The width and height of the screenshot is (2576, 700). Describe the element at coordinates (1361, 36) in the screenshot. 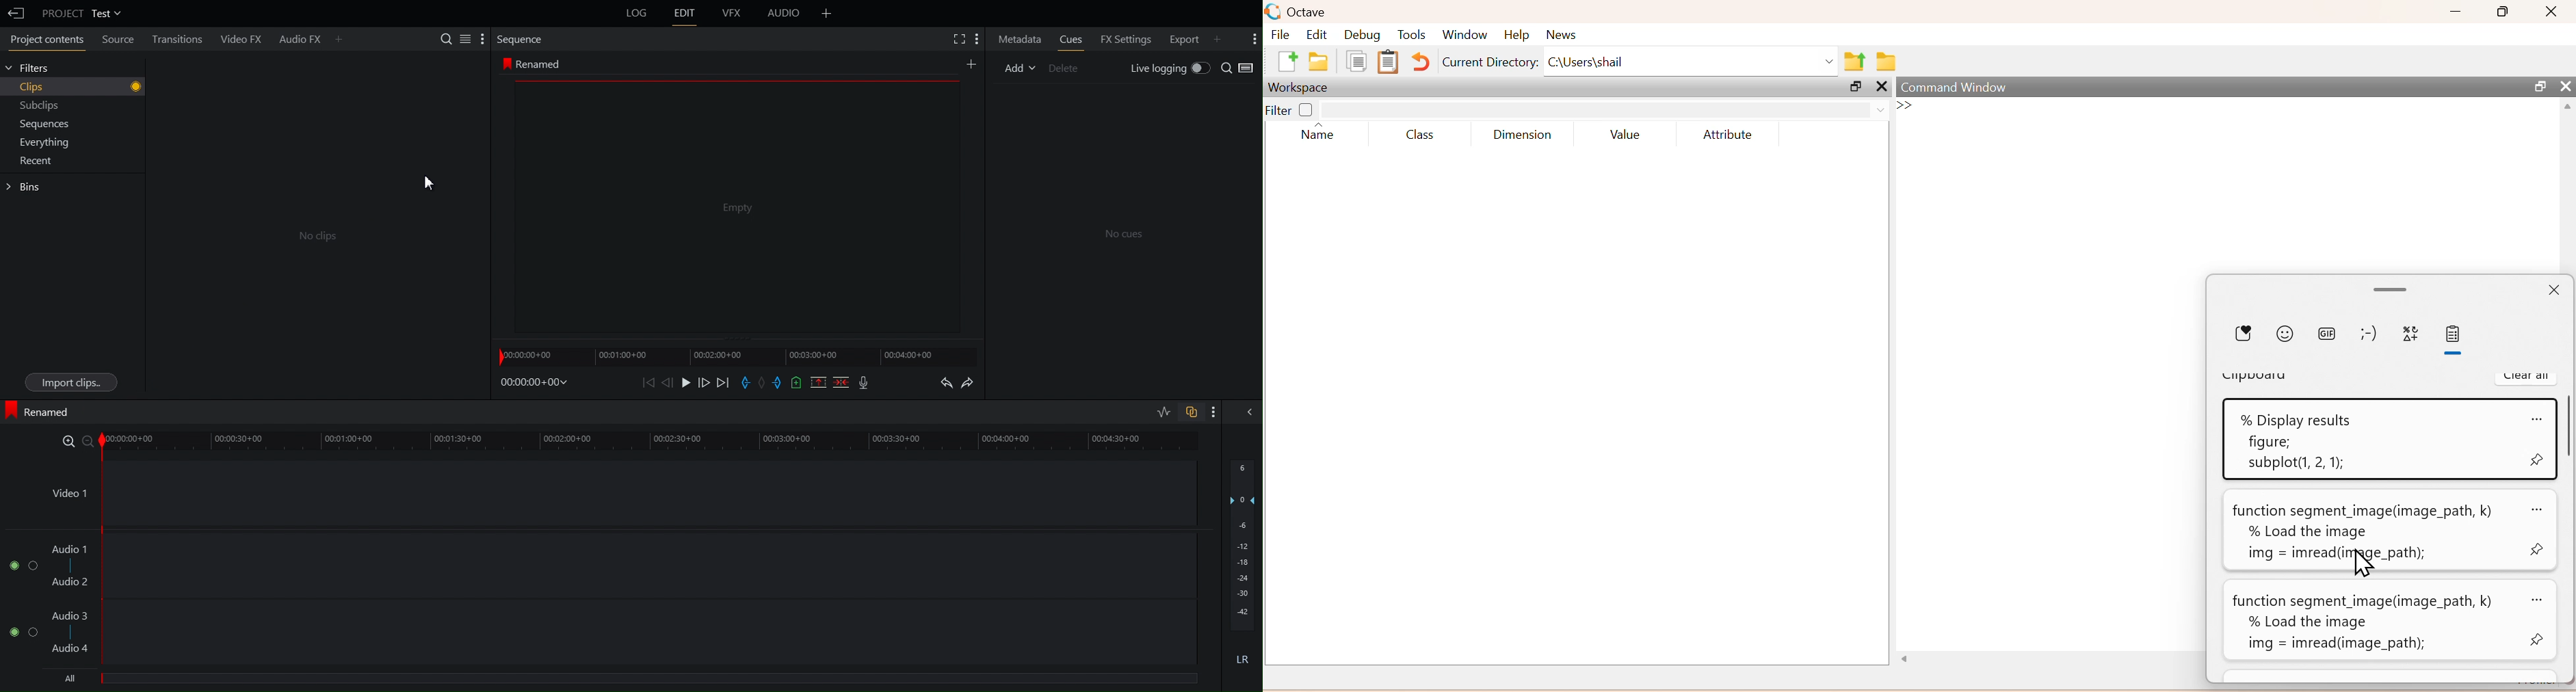

I see `Debug` at that location.